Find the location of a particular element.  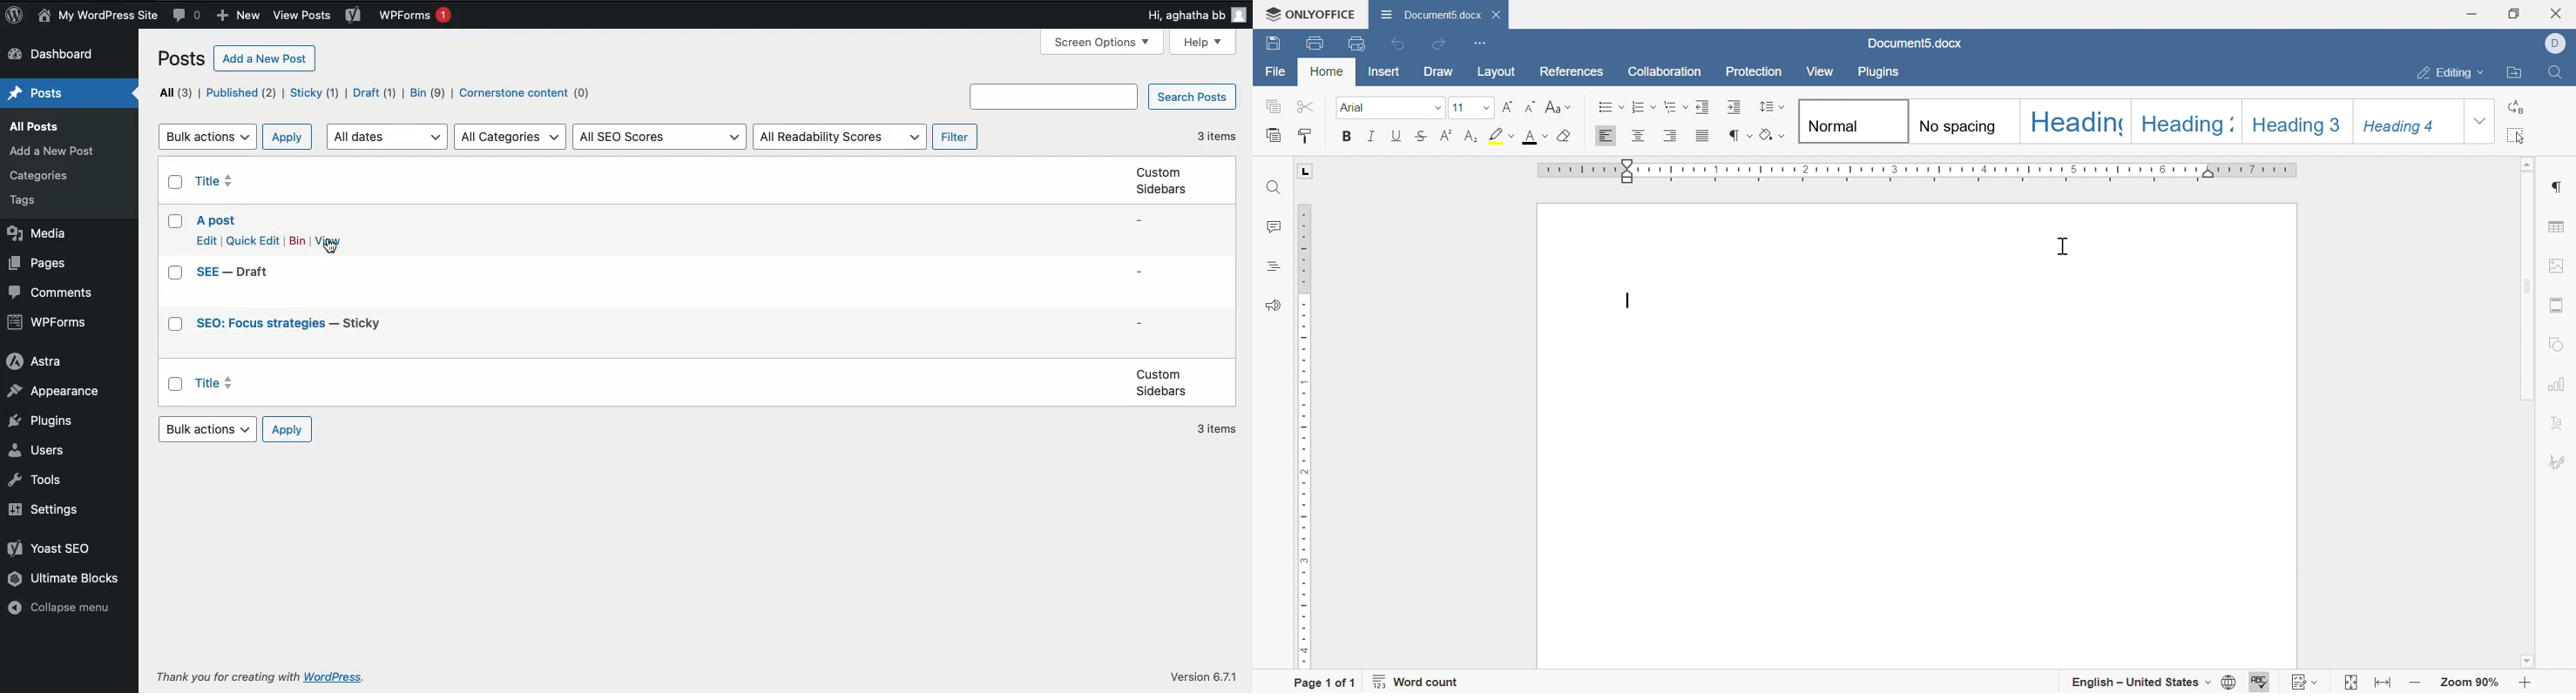

open file location is located at coordinates (2512, 71).